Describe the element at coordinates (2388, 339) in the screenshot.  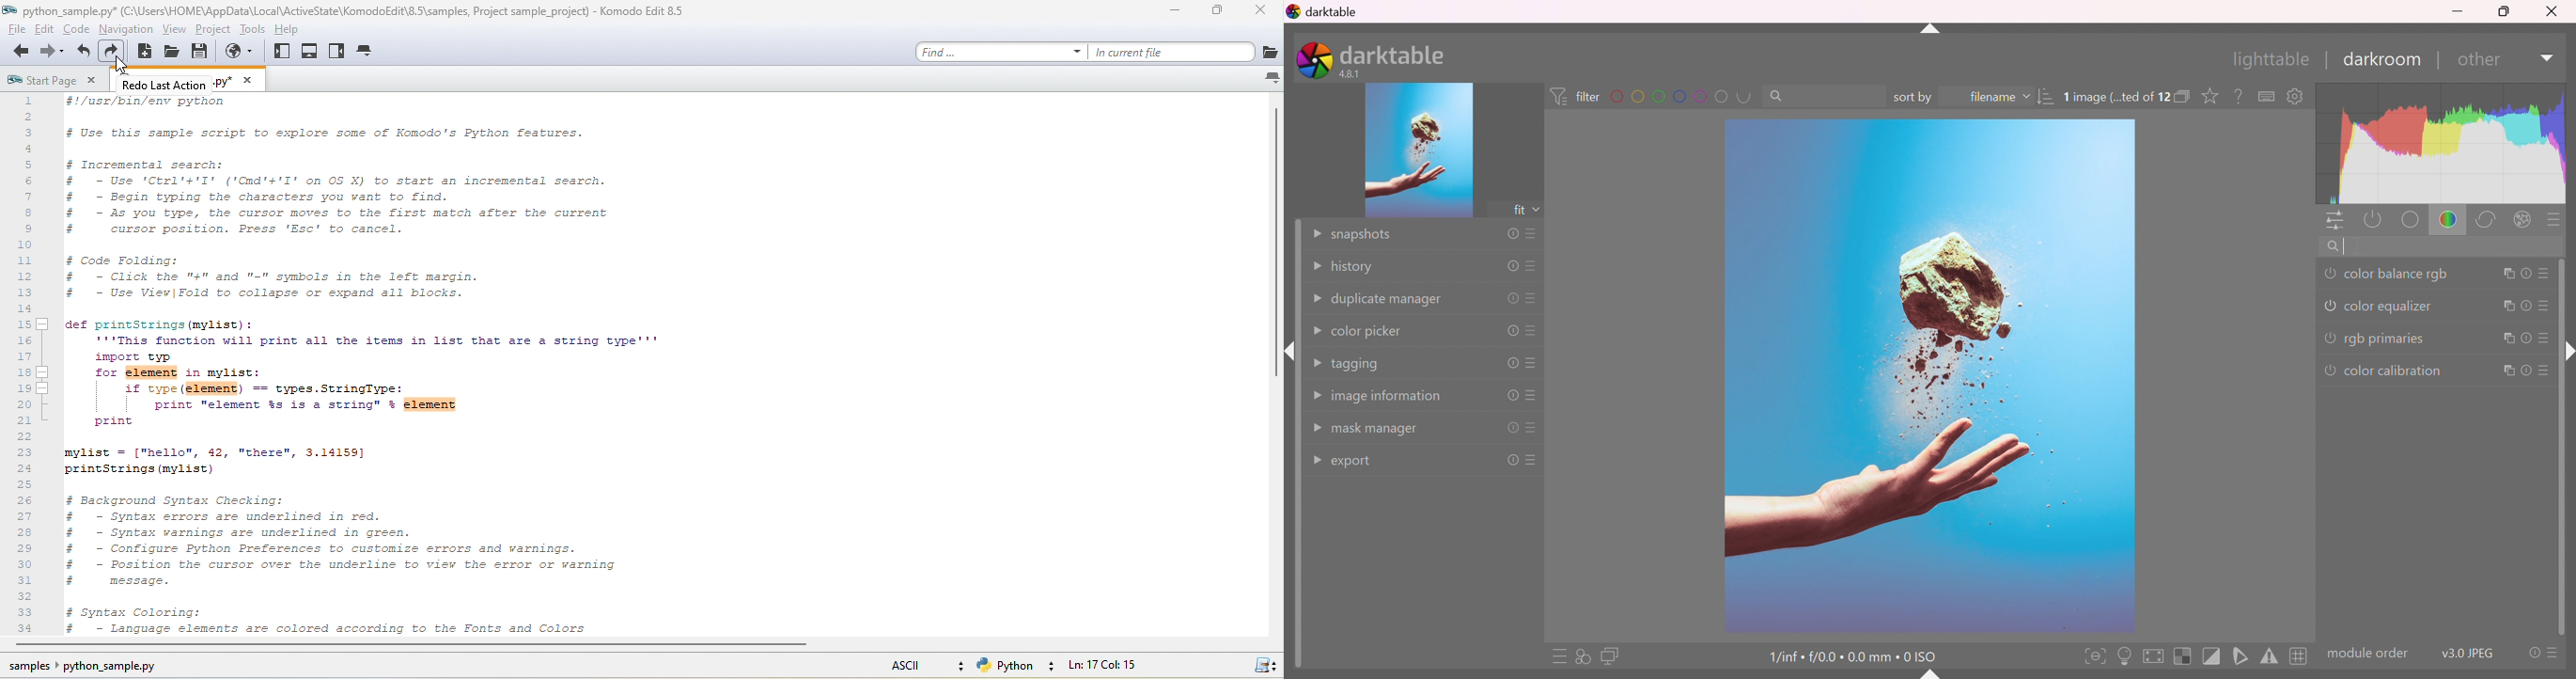
I see `rgb primaries` at that location.